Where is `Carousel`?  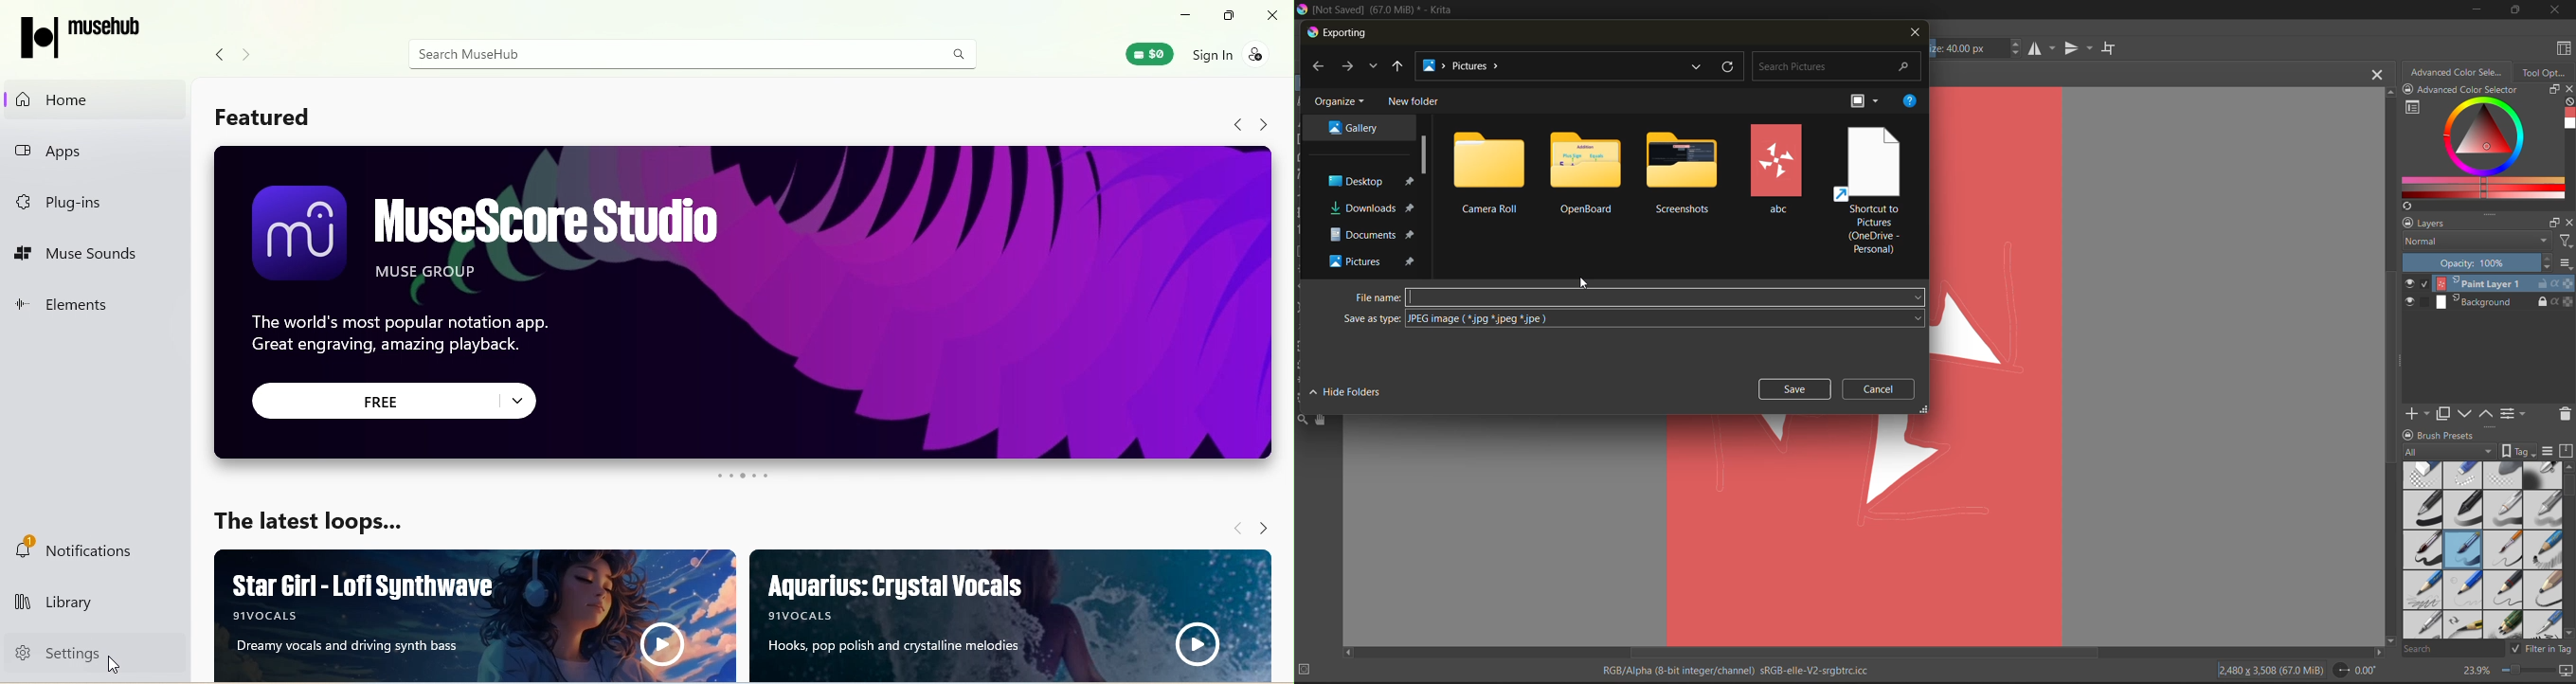 Carousel is located at coordinates (745, 476).